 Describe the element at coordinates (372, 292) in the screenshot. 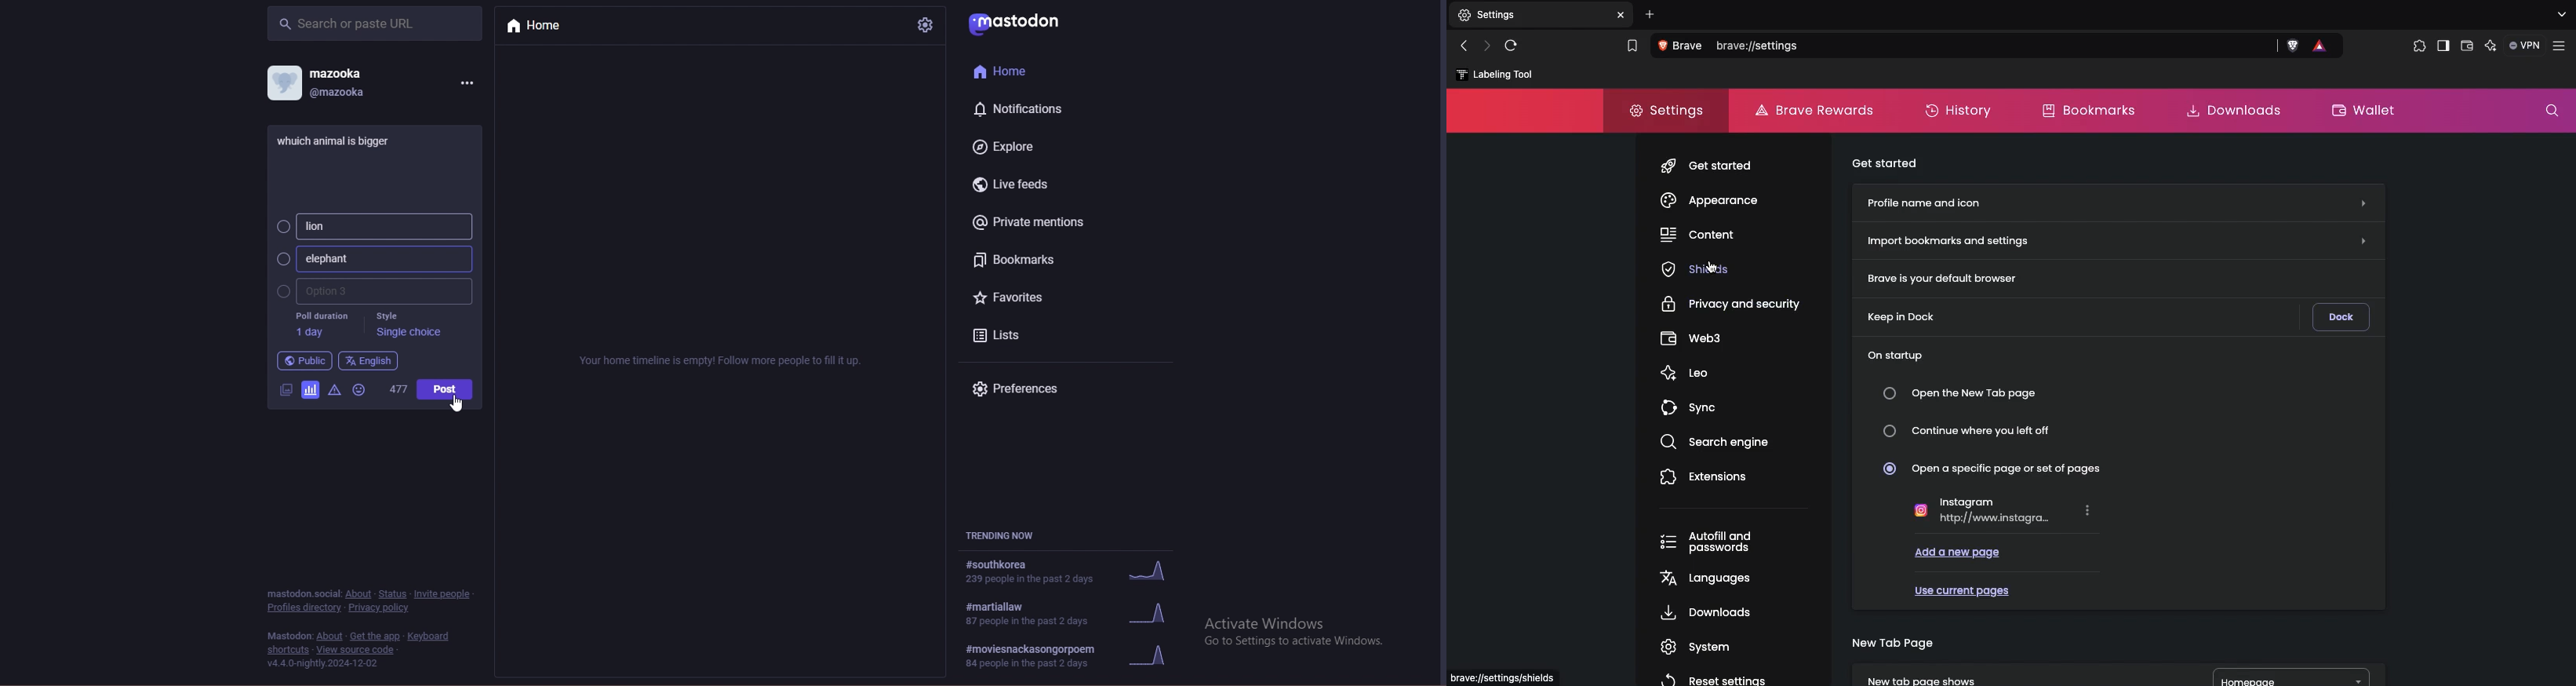

I see `option 3` at that location.